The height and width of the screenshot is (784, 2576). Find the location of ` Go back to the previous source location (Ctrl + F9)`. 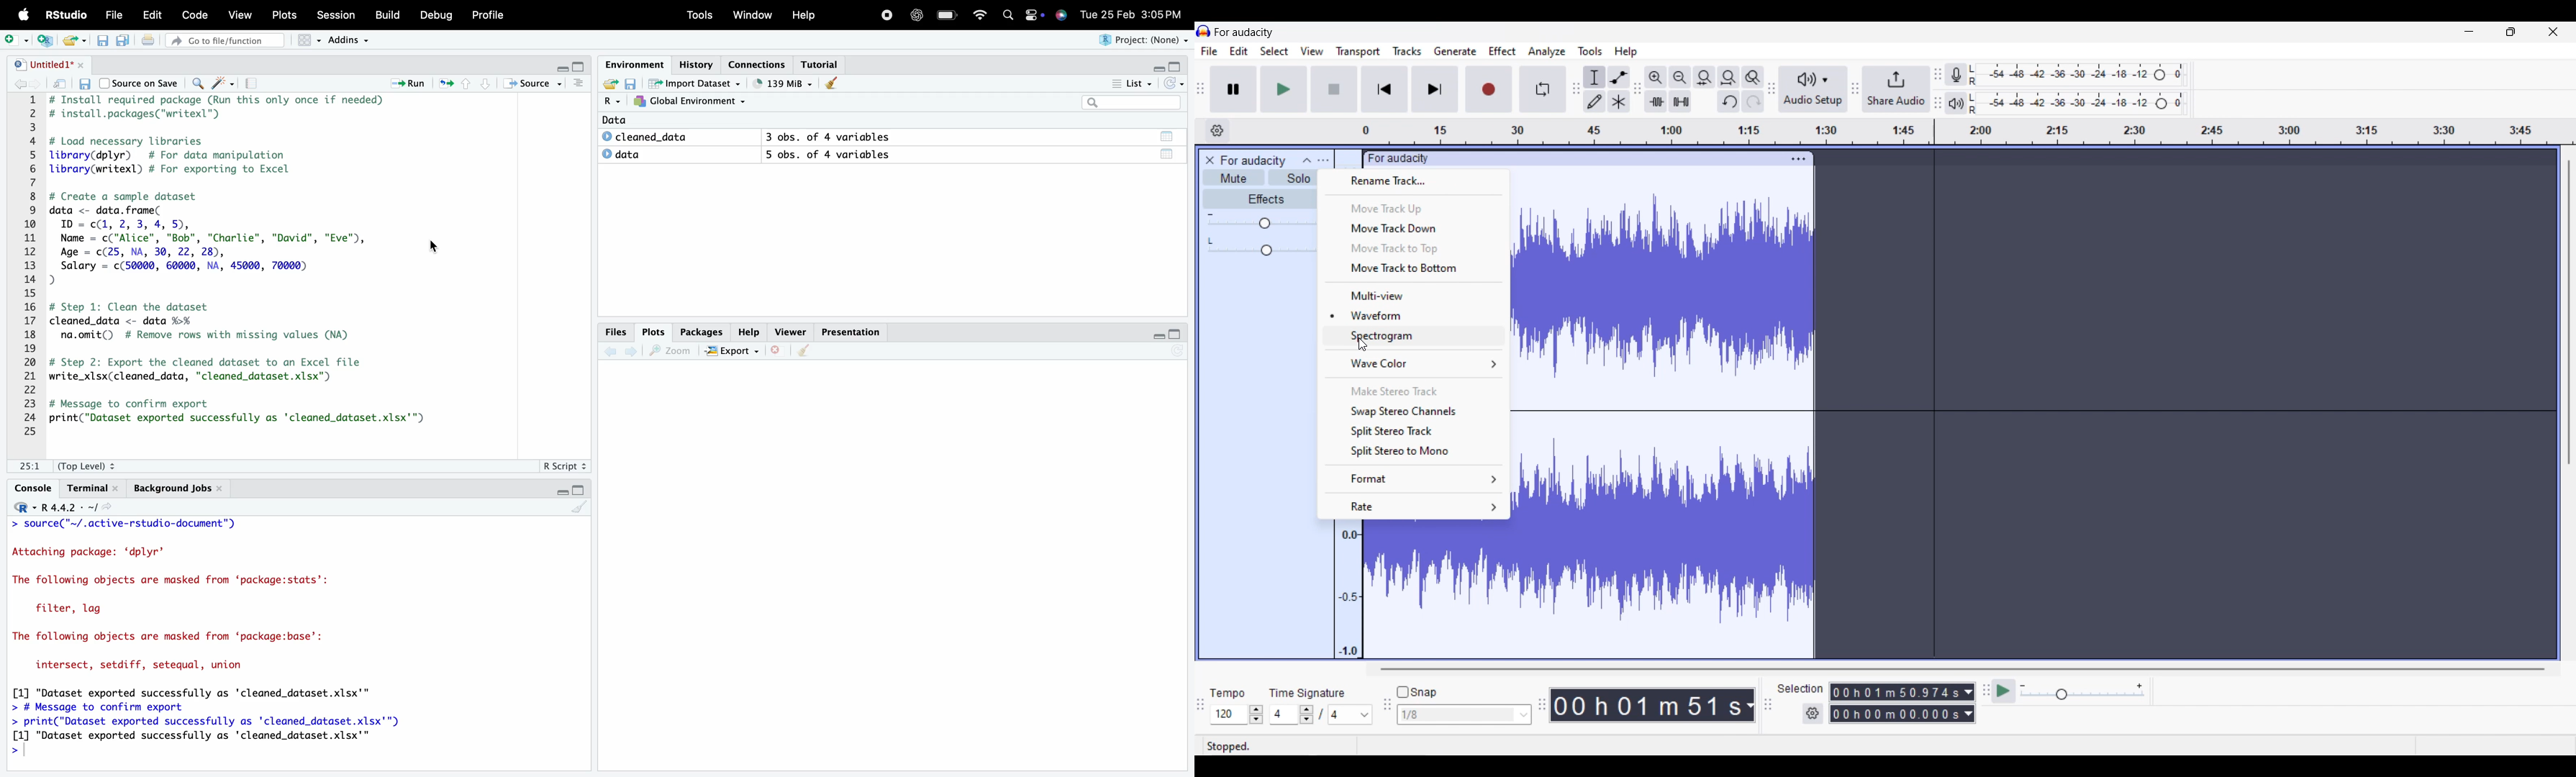

 Go back to the previous source location (Ctrl + F9) is located at coordinates (609, 351).